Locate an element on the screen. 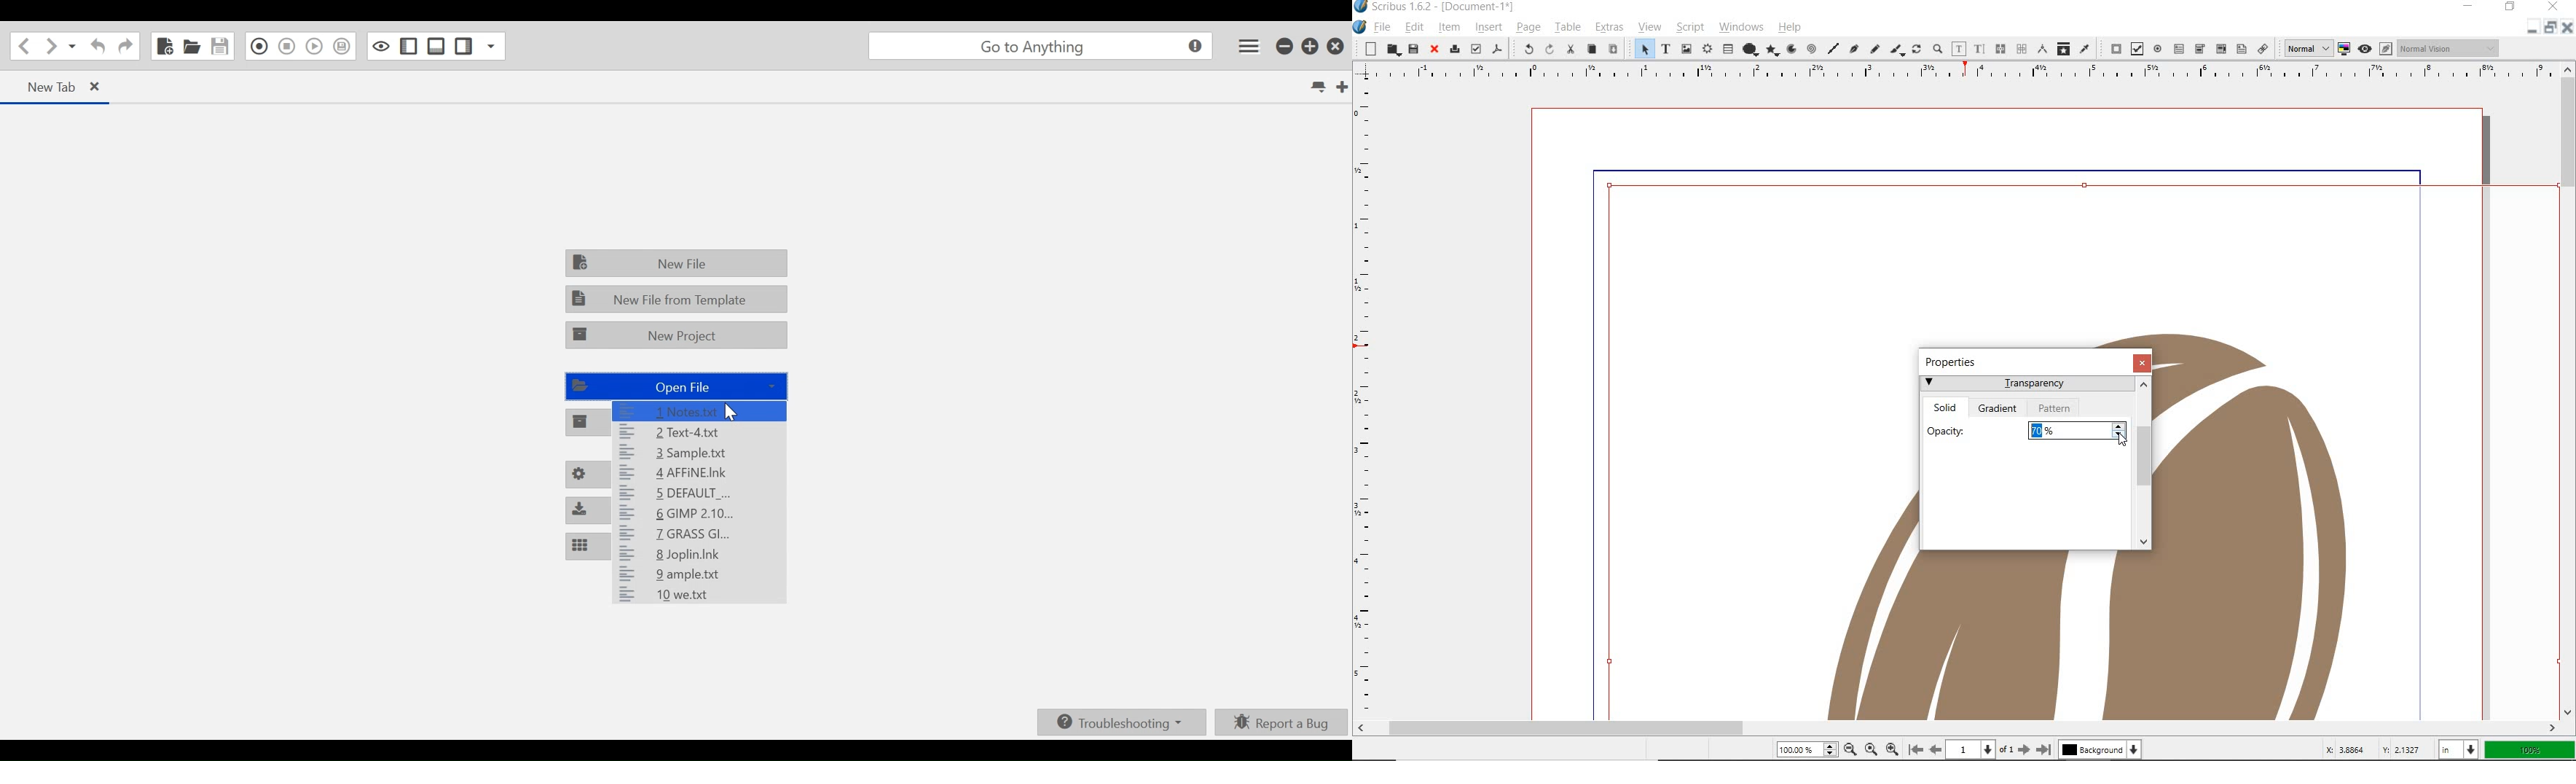  Bezier curve is located at coordinates (1854, 49).